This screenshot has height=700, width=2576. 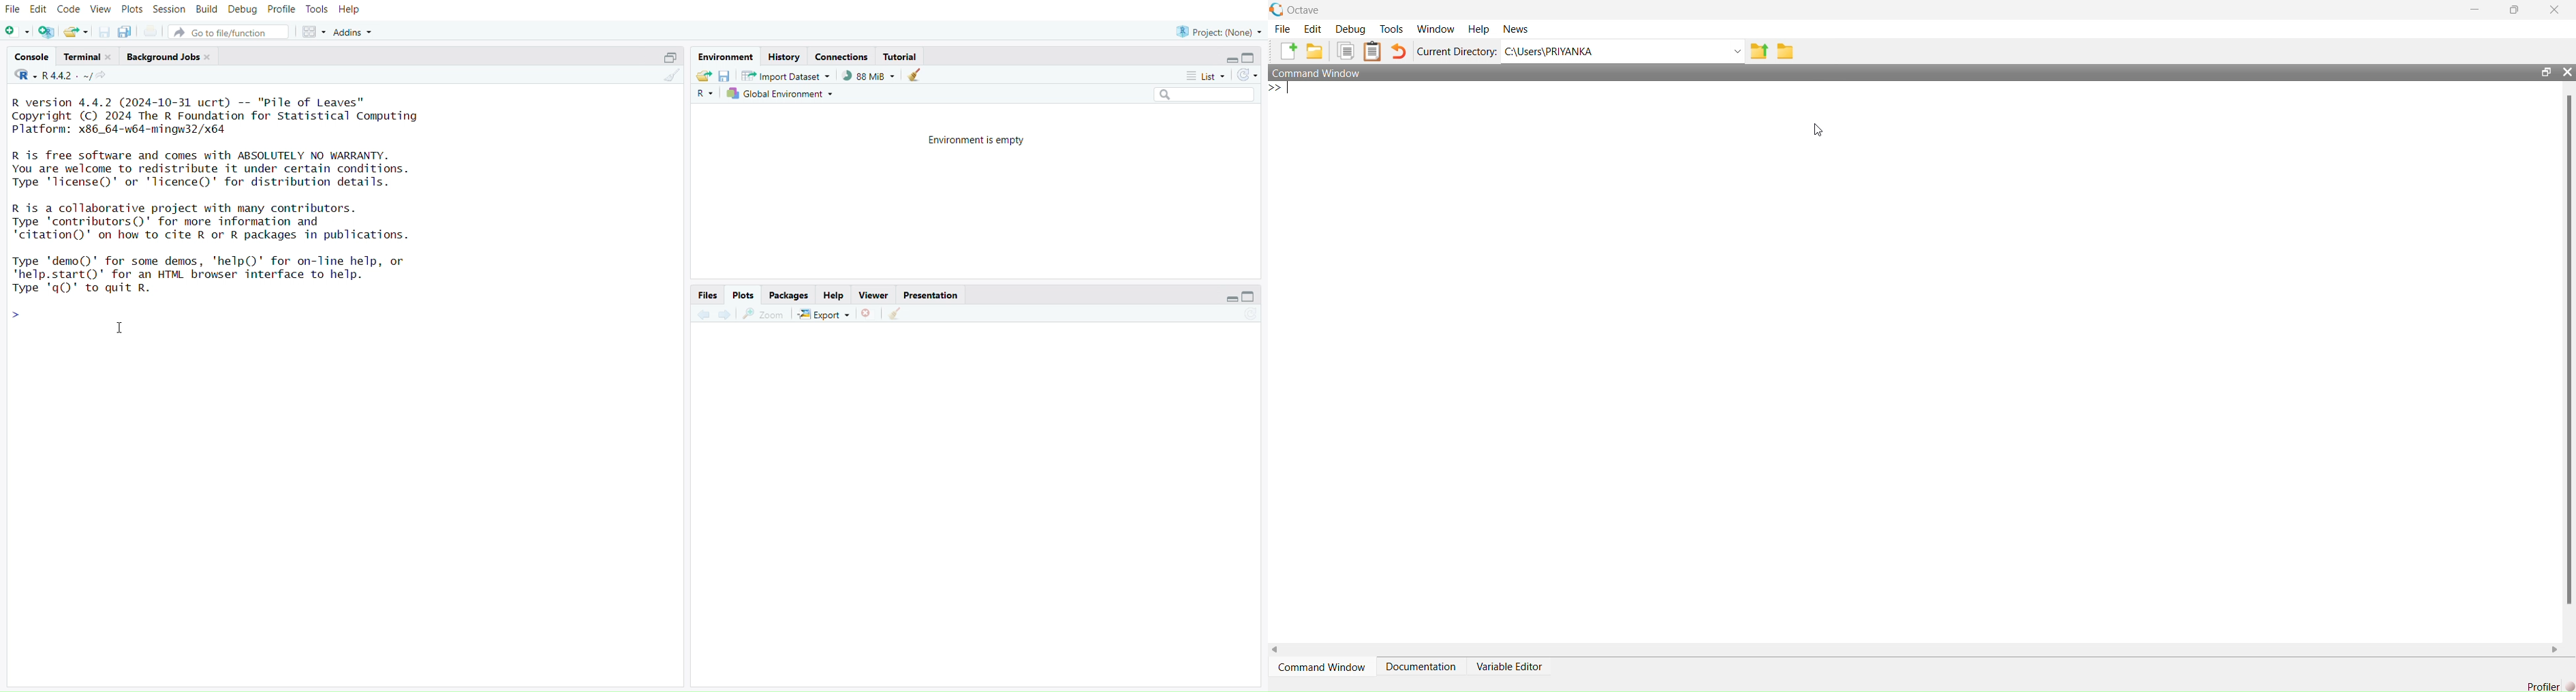 What do you see at coordinates (703, 314) in the screenshot?
I see `backward` at bounding box center [703, 314].